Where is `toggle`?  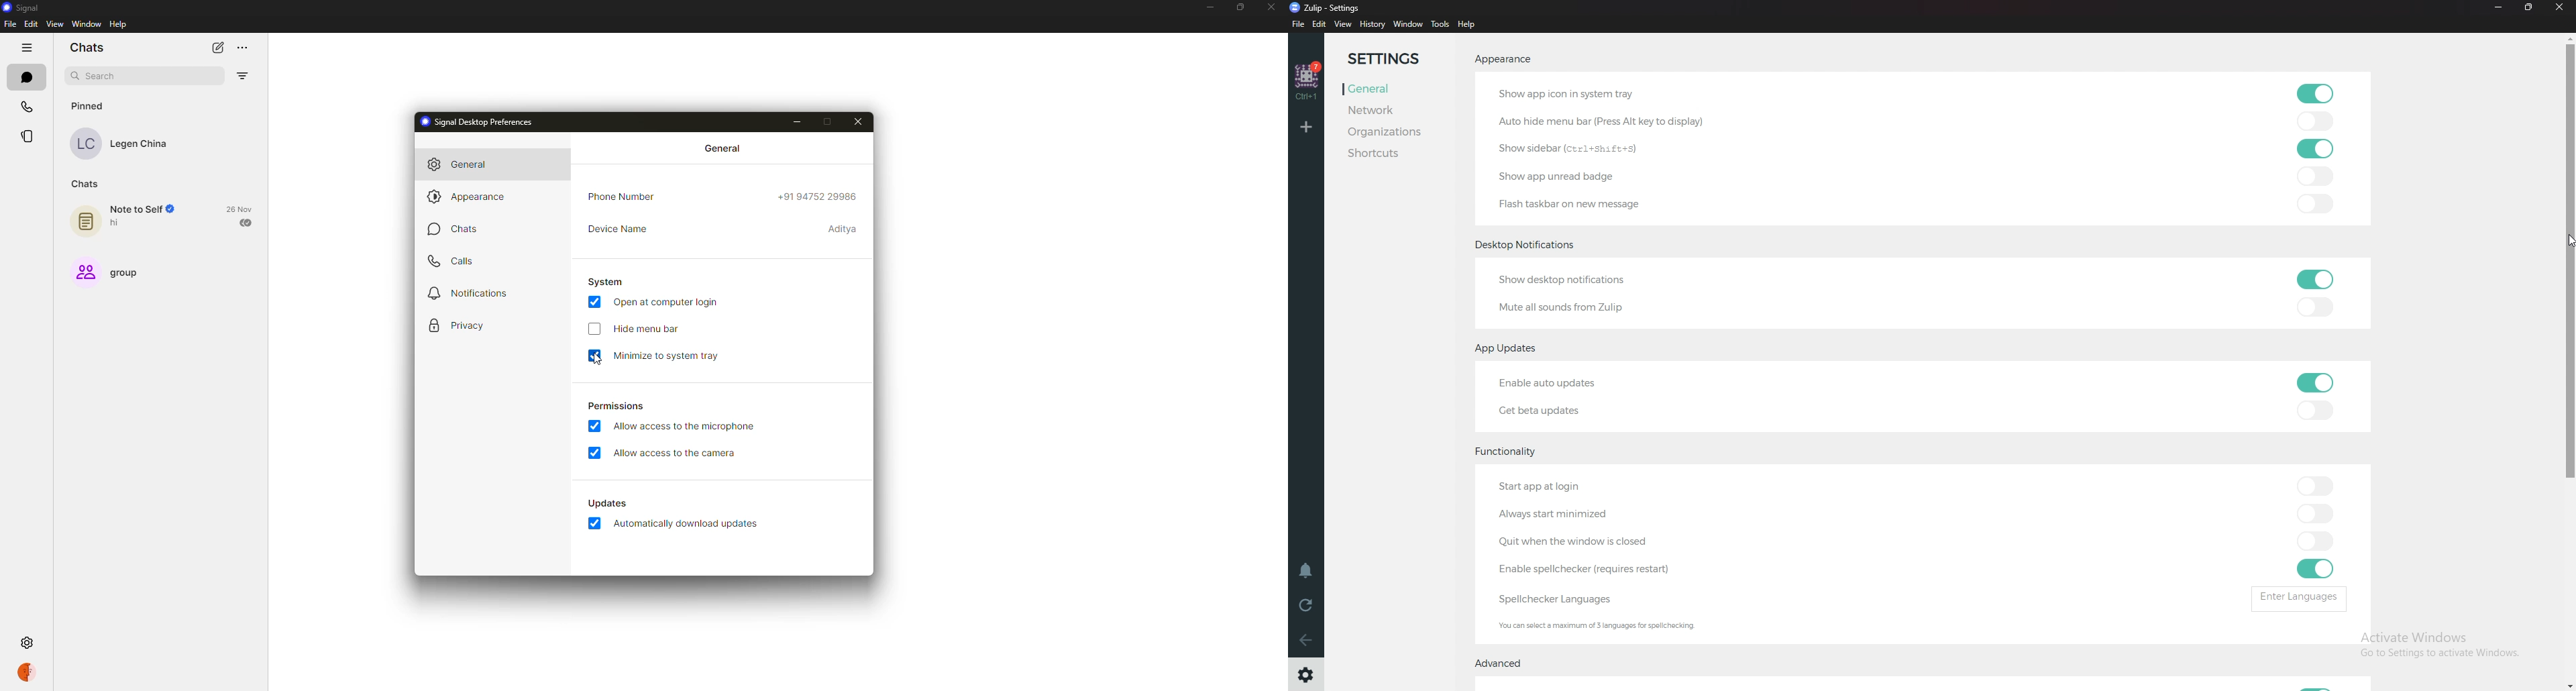 toggle is located at coordinates (2316, 485).